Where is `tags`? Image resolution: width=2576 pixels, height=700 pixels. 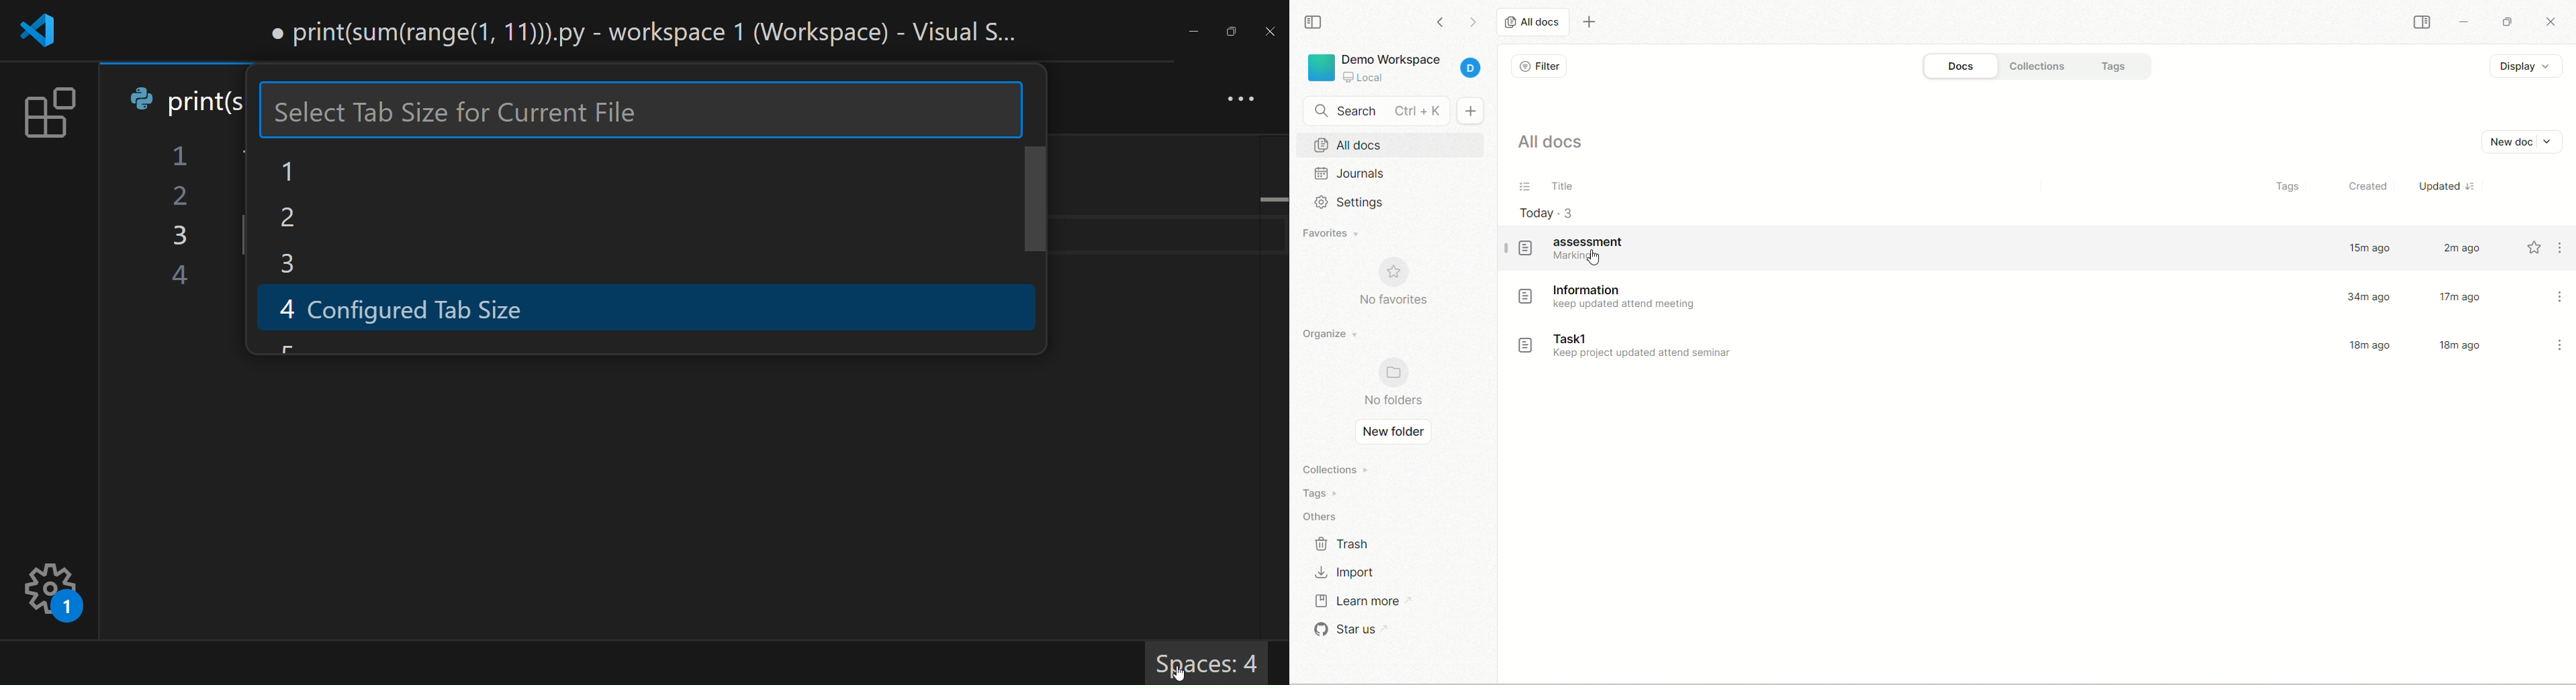 tags is located at coordinates (2124, 66).